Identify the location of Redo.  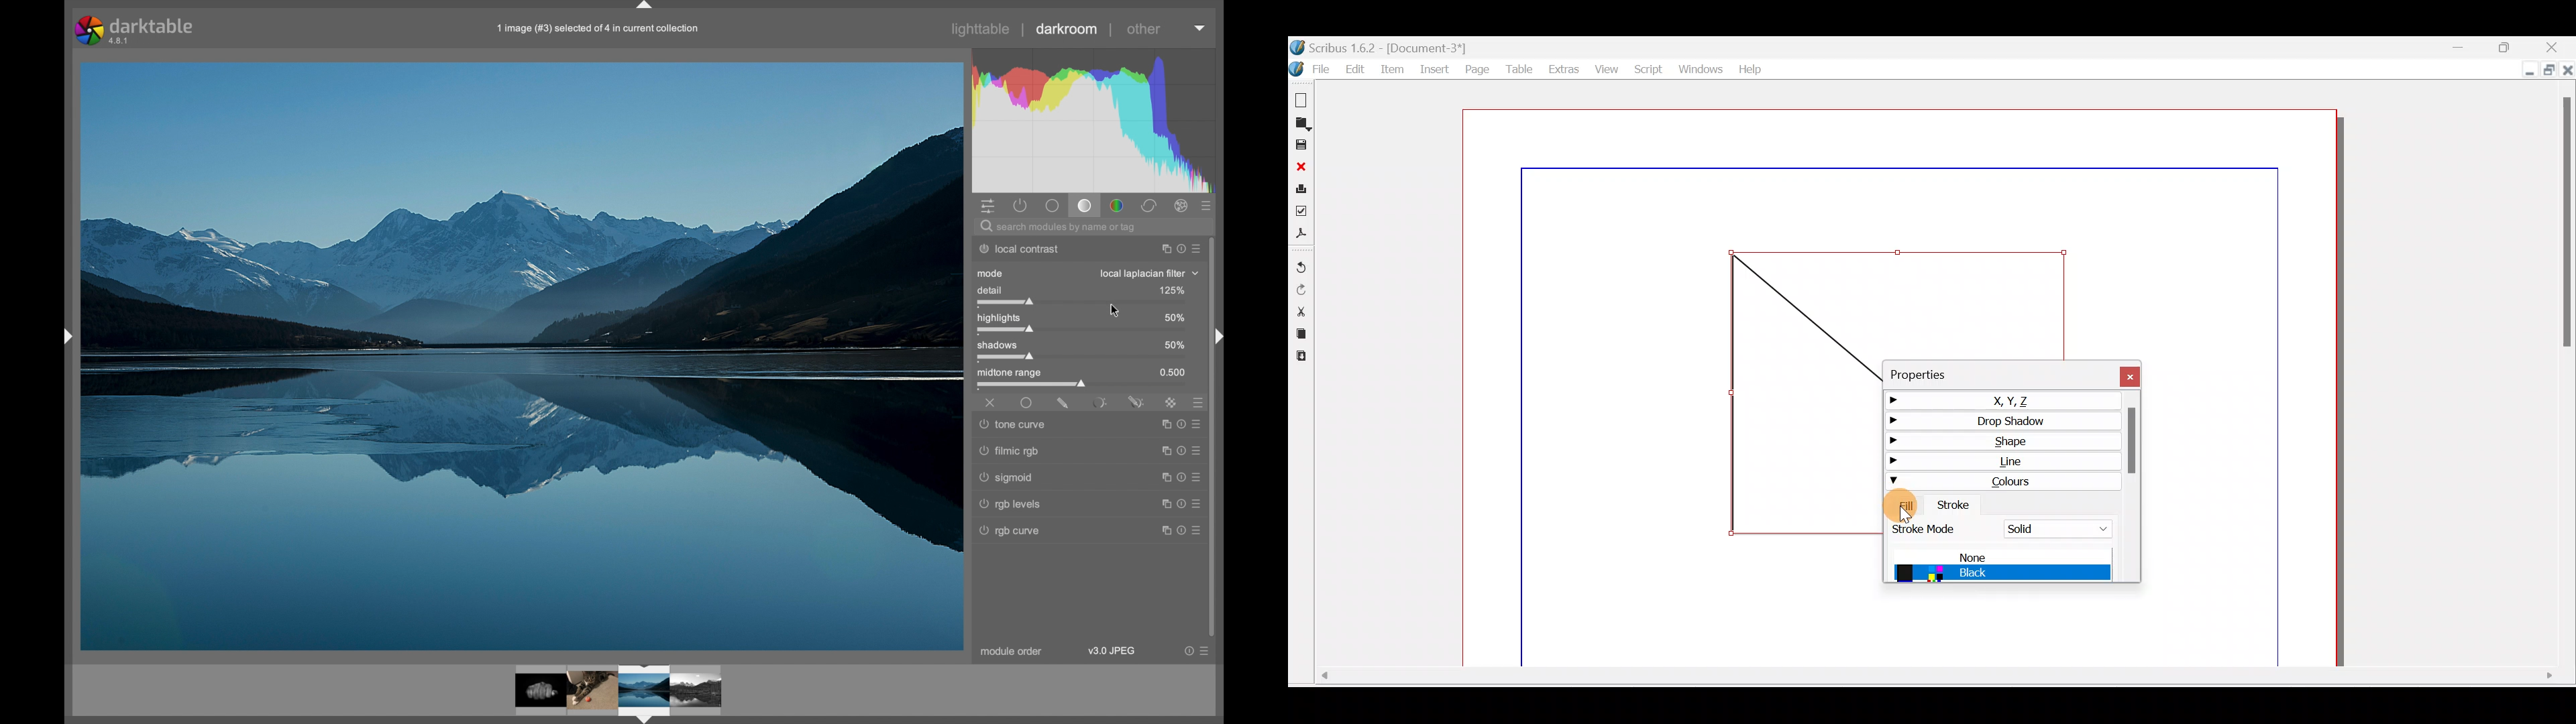
(1303, 290).